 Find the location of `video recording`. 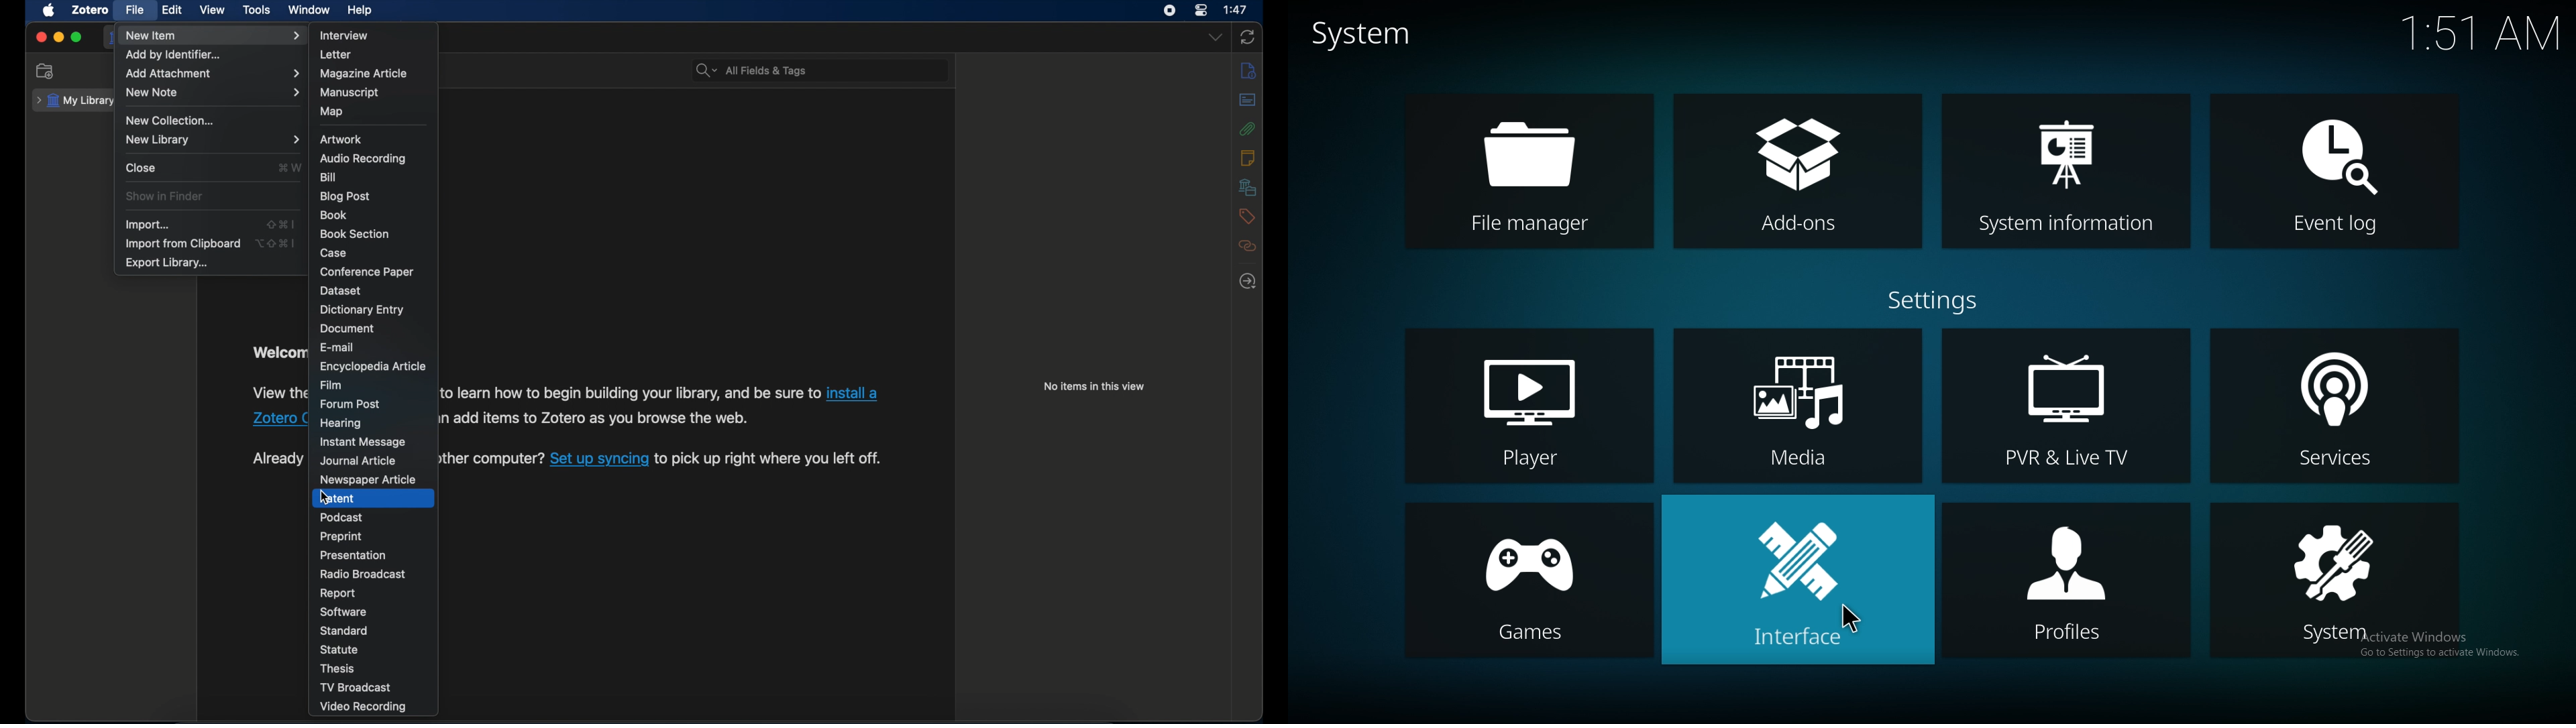

video recording is located at coordinates (364, 707).